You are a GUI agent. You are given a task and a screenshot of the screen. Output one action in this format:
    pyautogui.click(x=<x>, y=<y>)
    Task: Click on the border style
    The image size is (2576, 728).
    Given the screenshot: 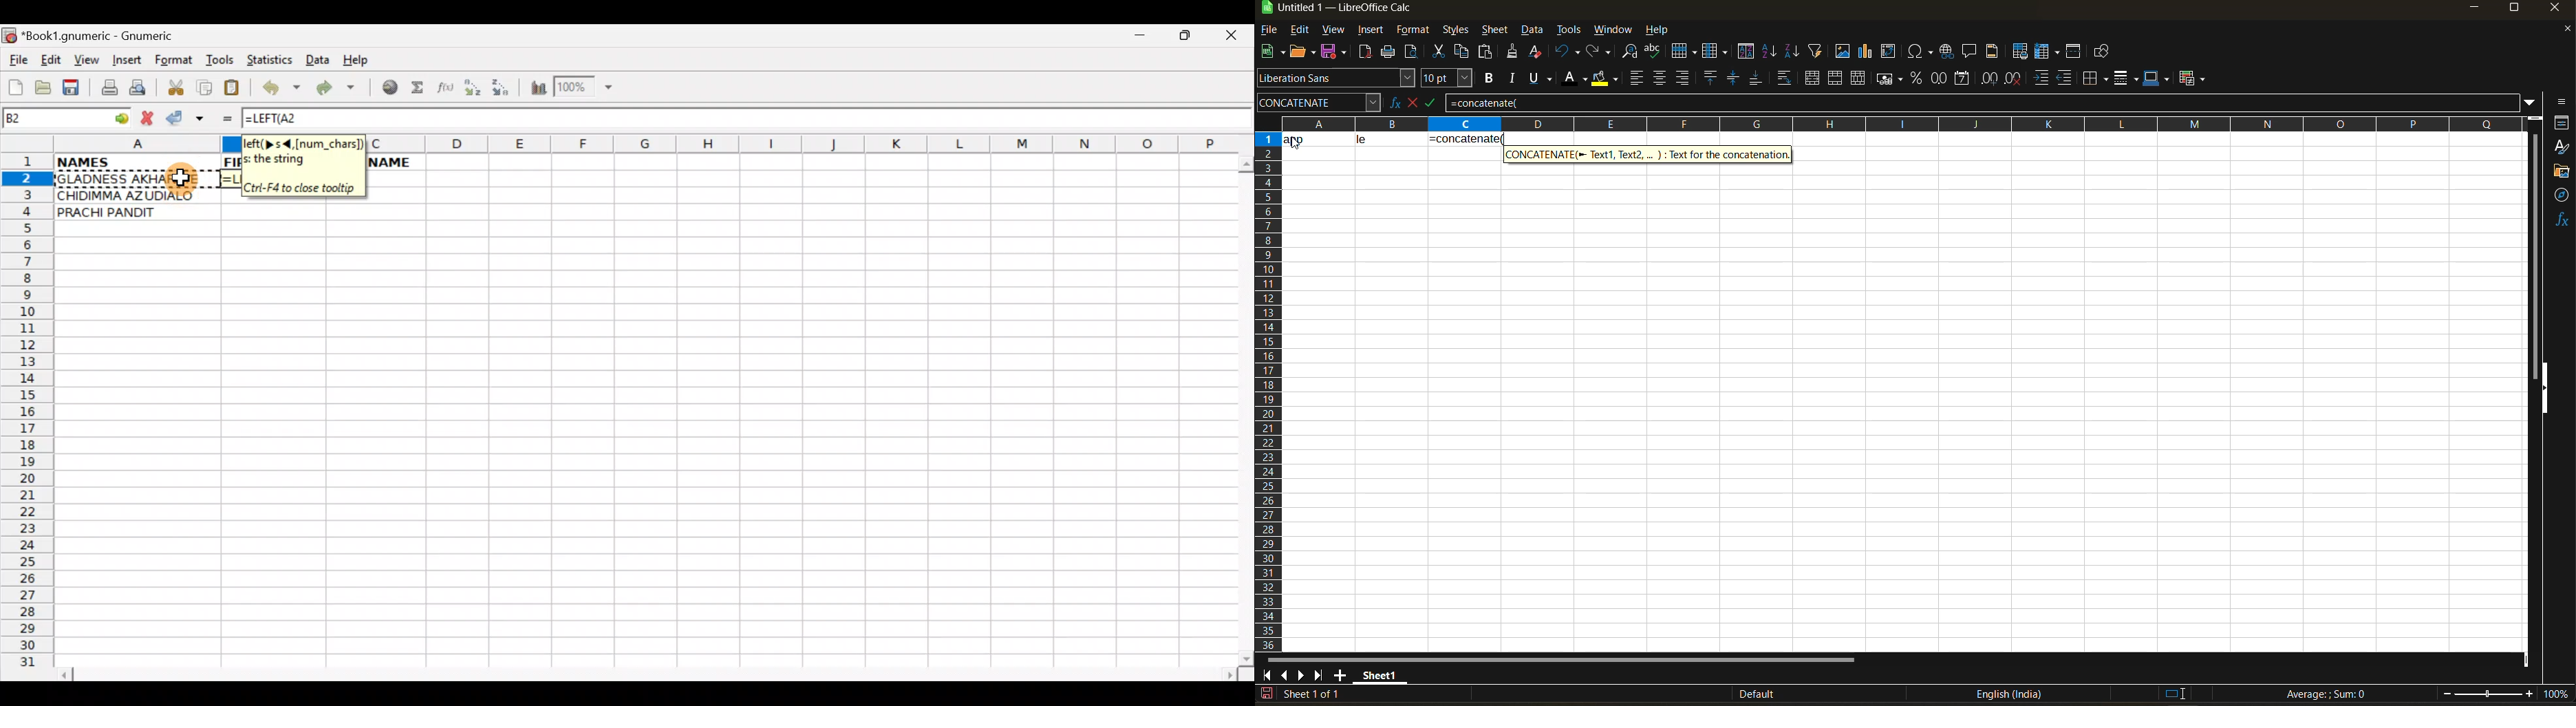 What is the action you would take?
    pyautogui.click(x=2125, y=78)
    